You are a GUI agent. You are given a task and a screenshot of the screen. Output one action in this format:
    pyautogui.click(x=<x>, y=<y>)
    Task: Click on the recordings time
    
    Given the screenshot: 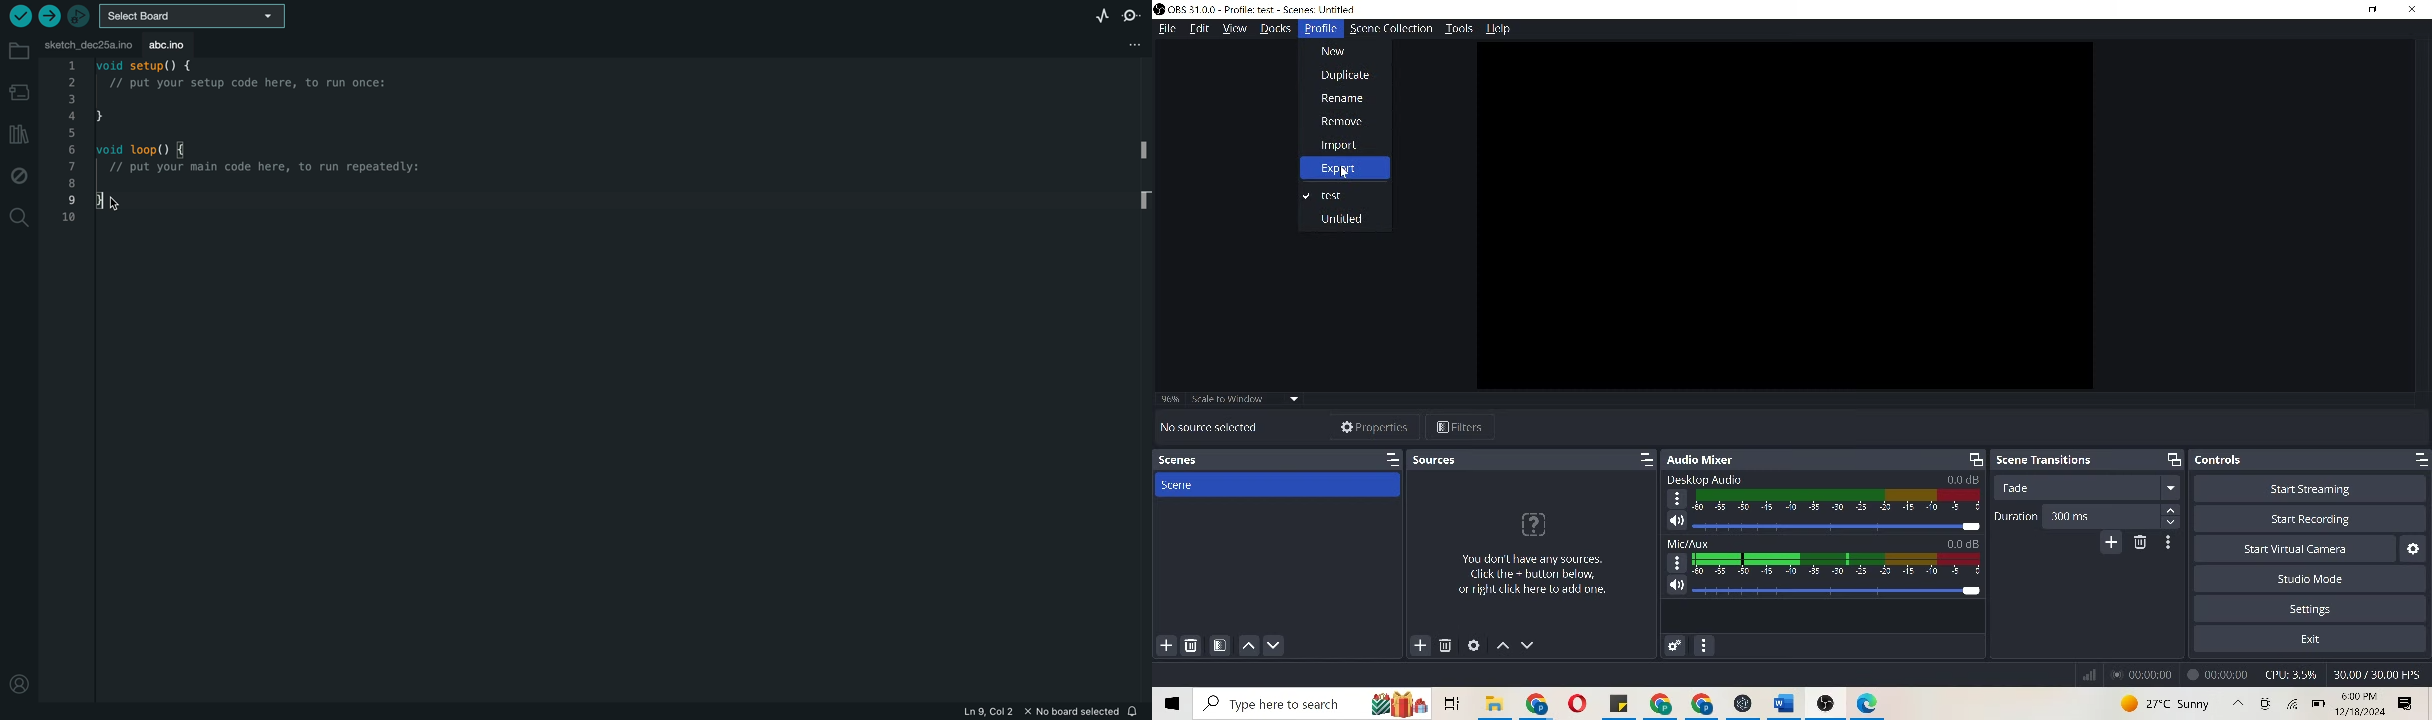 What is the action you would take?
    pyautogui.click(x=2183, y=673)
    